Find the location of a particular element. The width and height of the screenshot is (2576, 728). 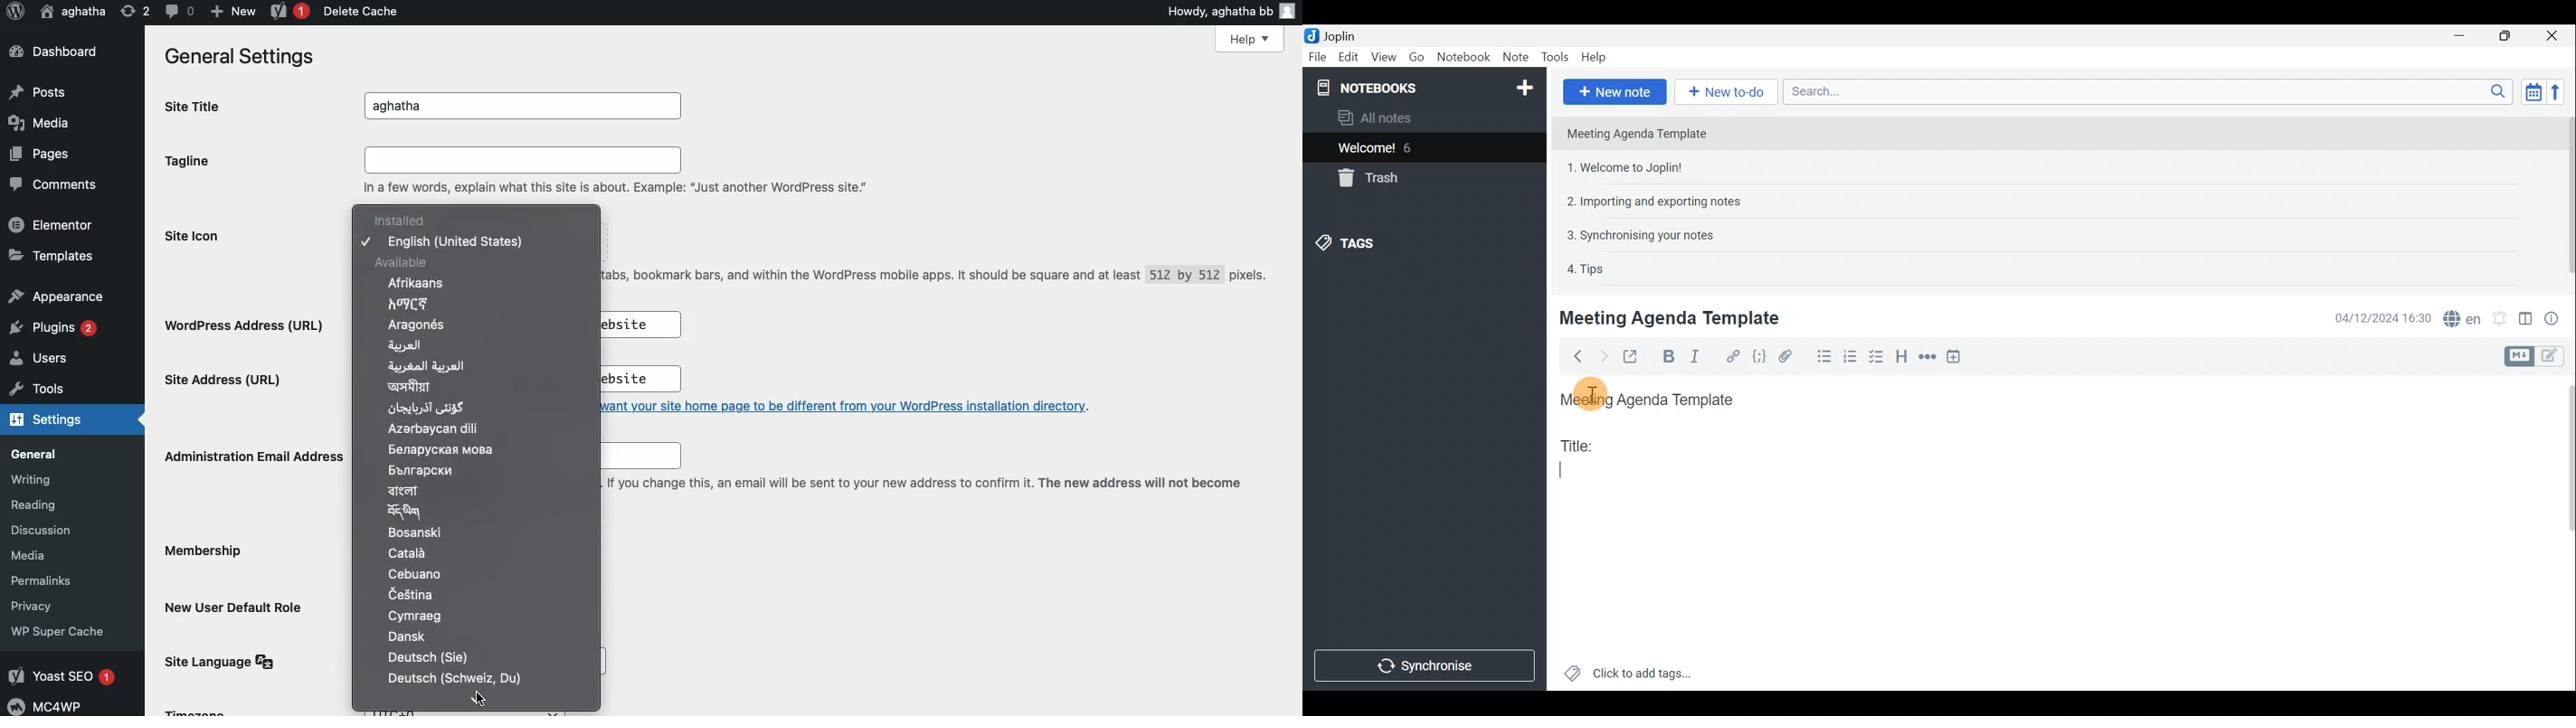

Installed language English (United States) is located at coordinates (457, 231).